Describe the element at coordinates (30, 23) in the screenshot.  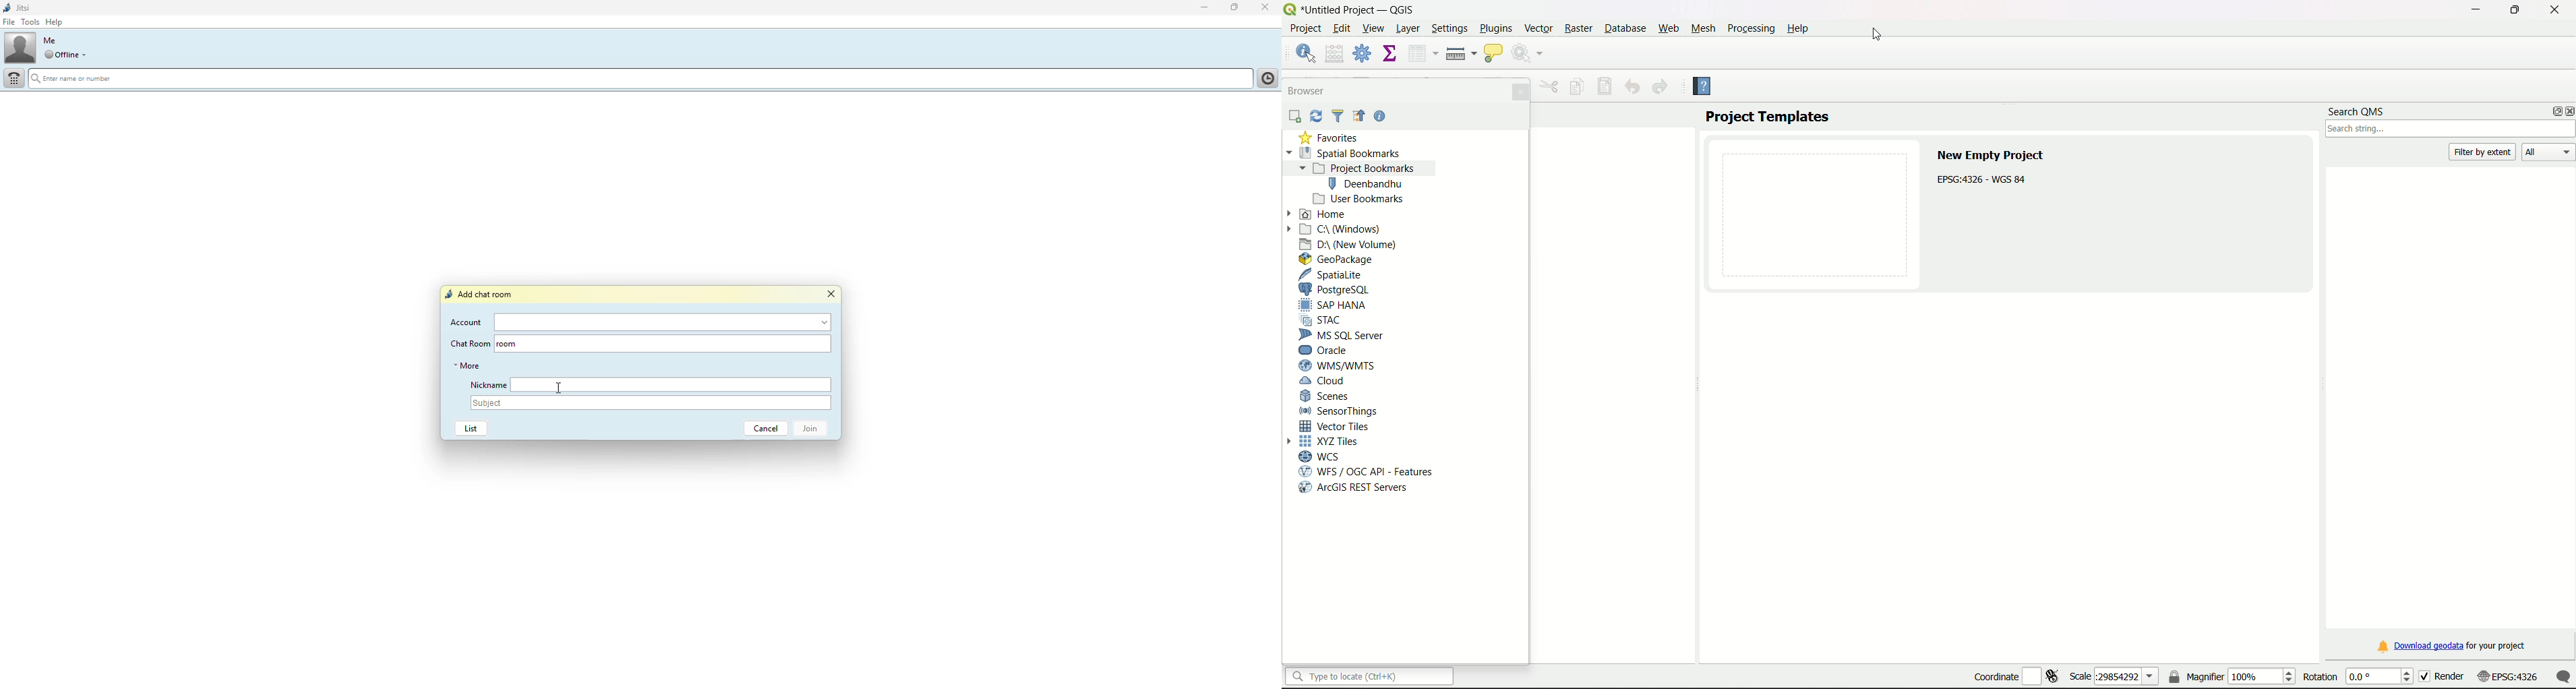
I see `tools` at that location.